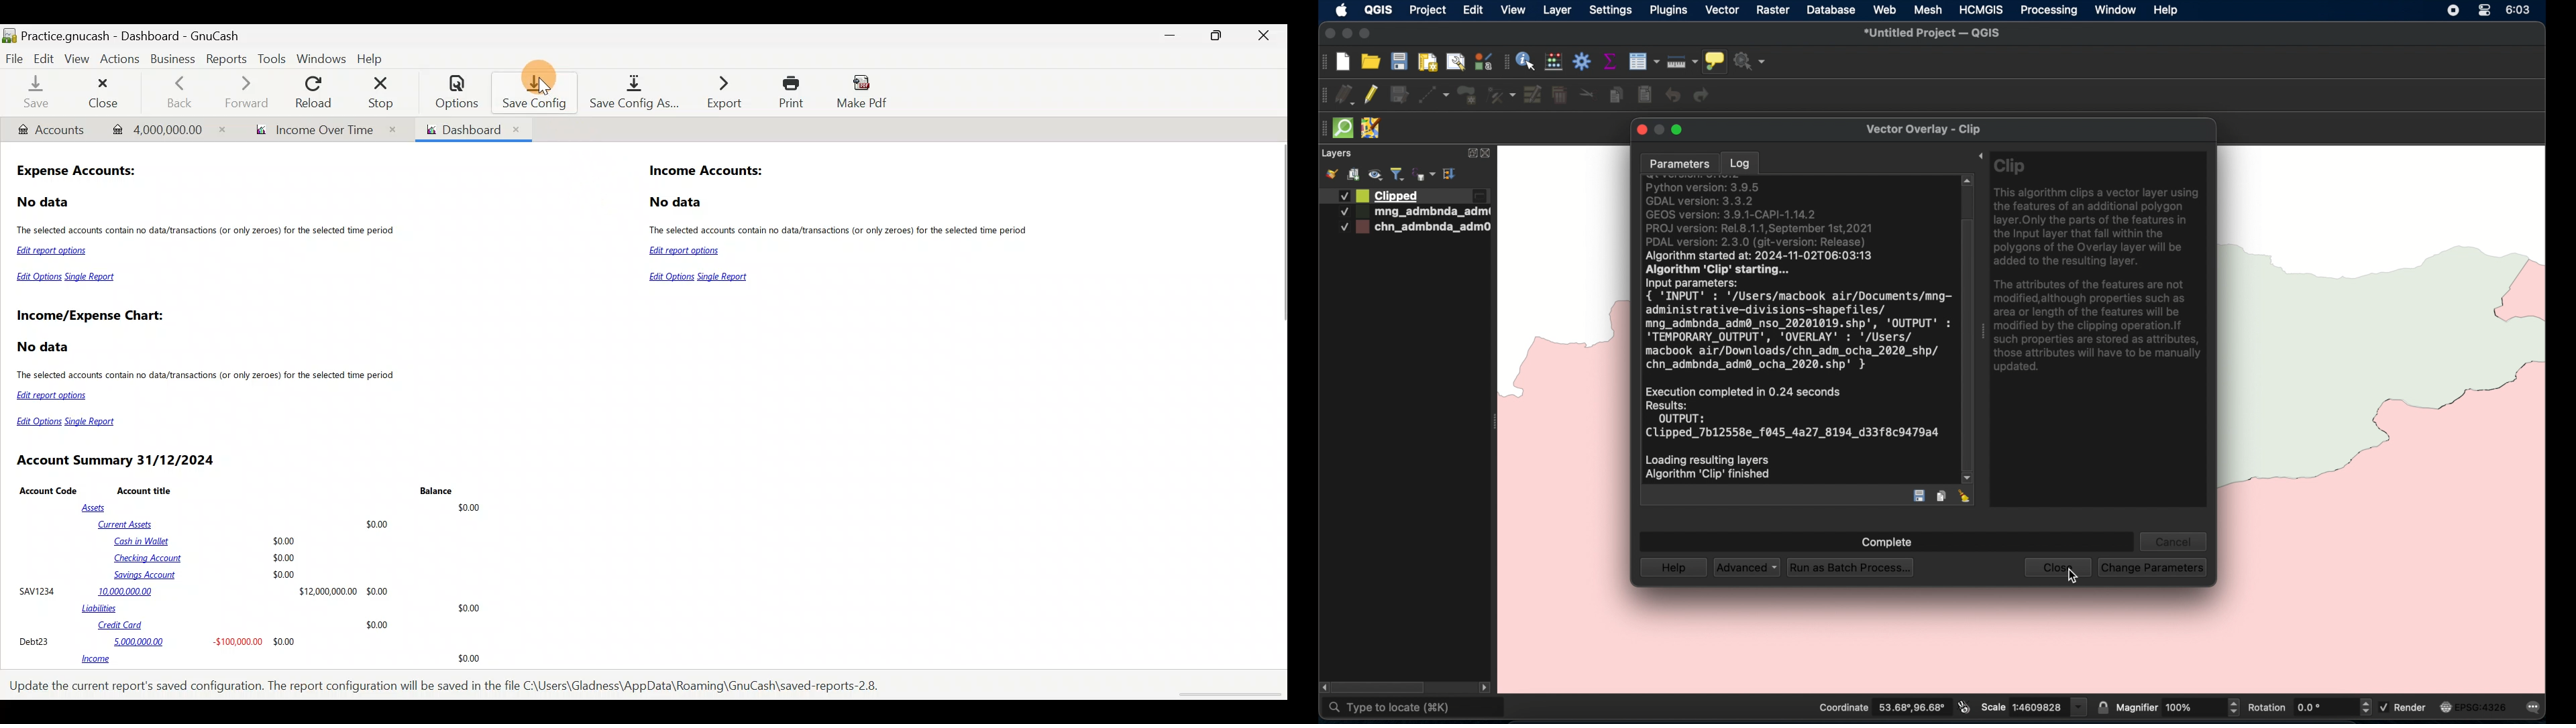  What do you see at coordinates (316, 92) in the screenshot?
I see `Reload` at bounding box center [316, 92].